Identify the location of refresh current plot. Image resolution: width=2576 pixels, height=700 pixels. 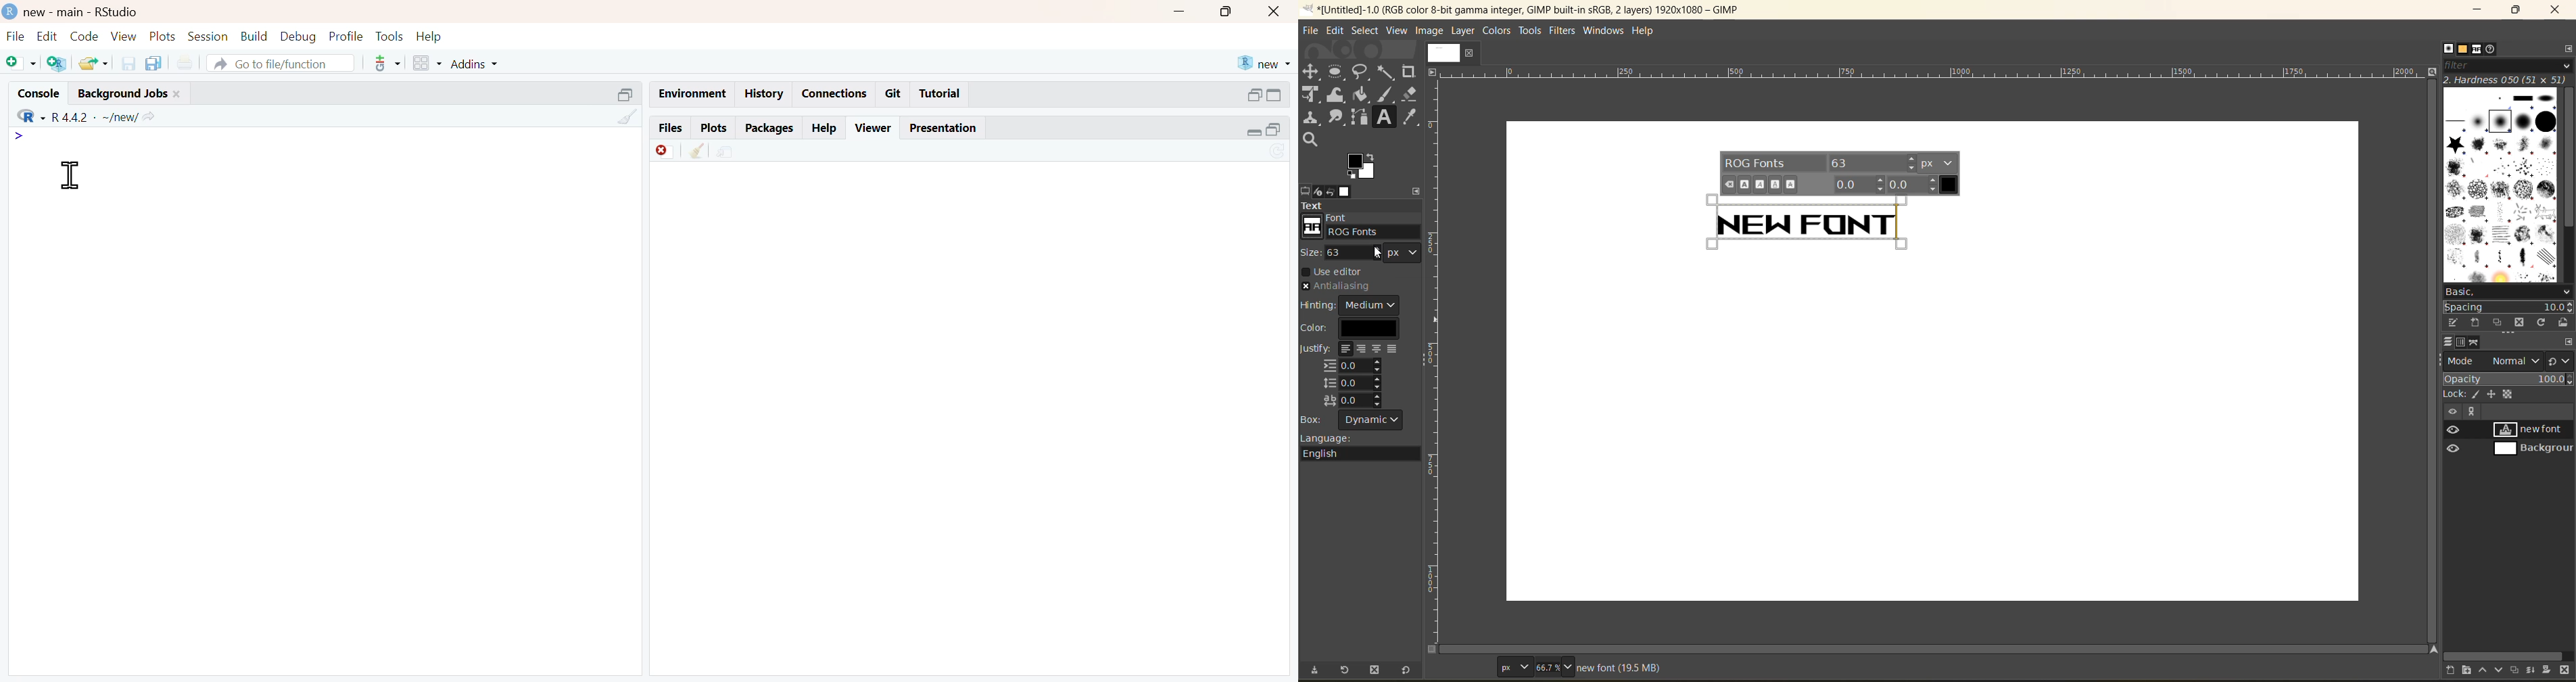
(1279, 152).